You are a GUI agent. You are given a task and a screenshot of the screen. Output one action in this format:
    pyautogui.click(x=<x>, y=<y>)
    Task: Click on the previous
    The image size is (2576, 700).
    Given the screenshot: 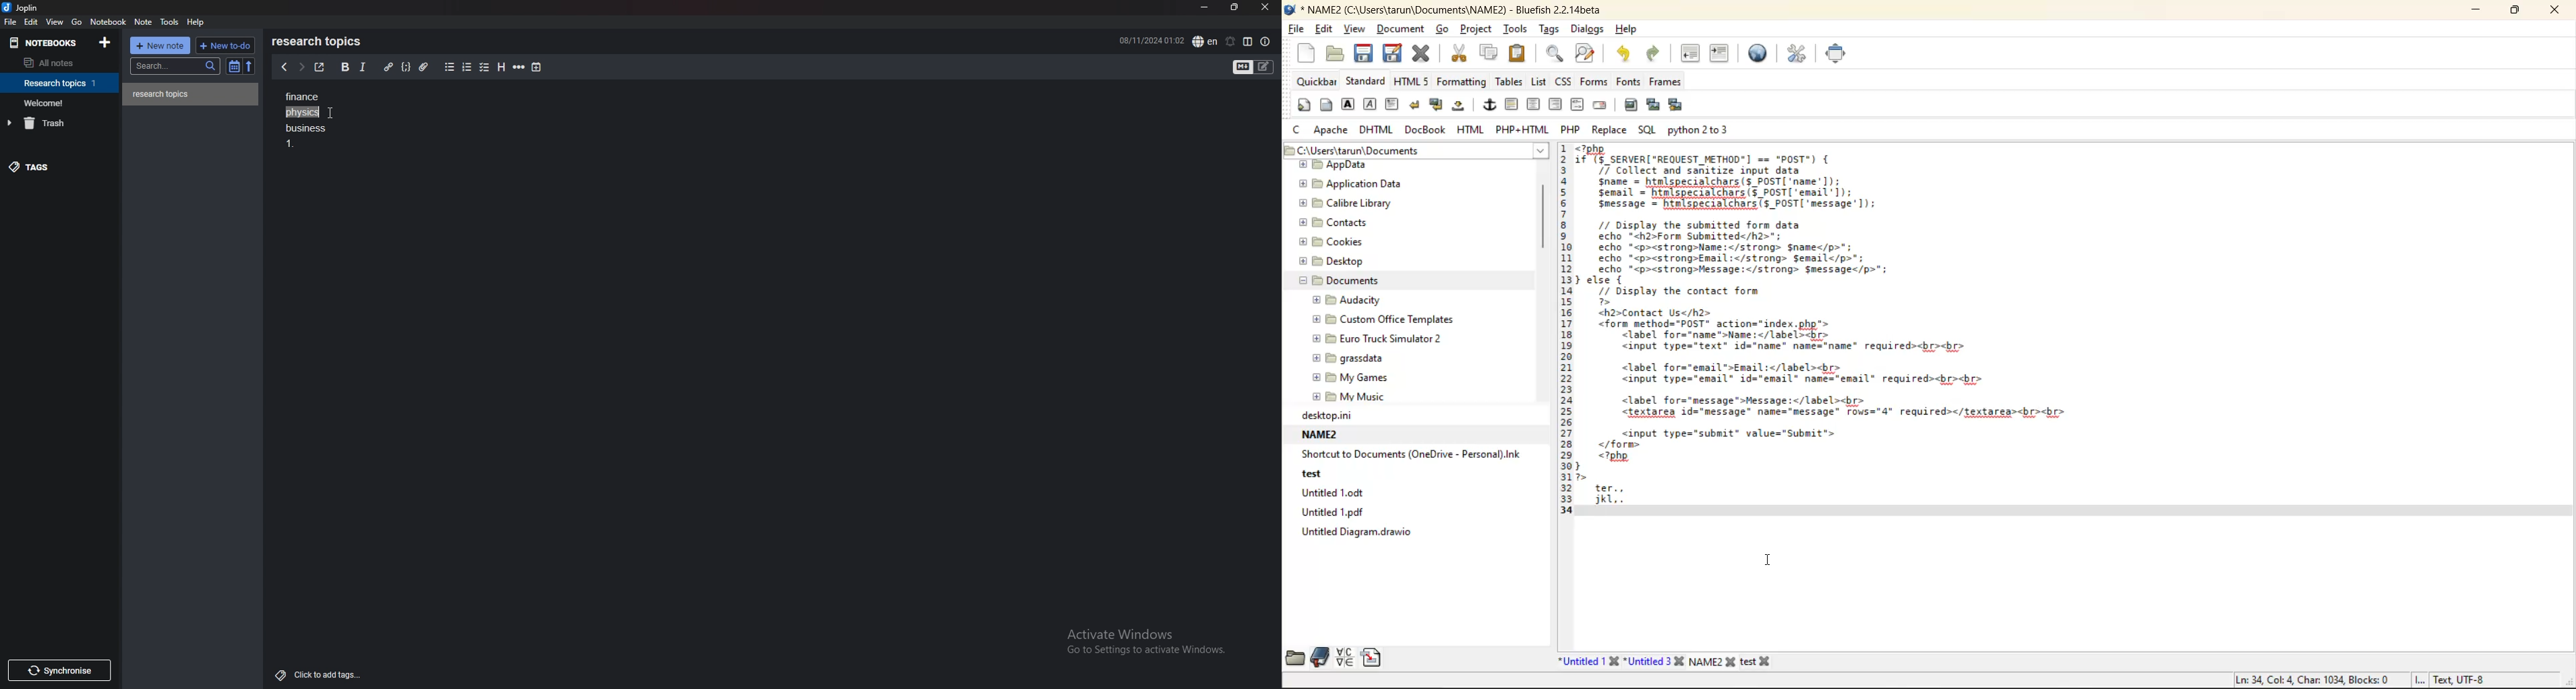 What is the action you would take?
    pyautogui.click(x=284, y=68)
    